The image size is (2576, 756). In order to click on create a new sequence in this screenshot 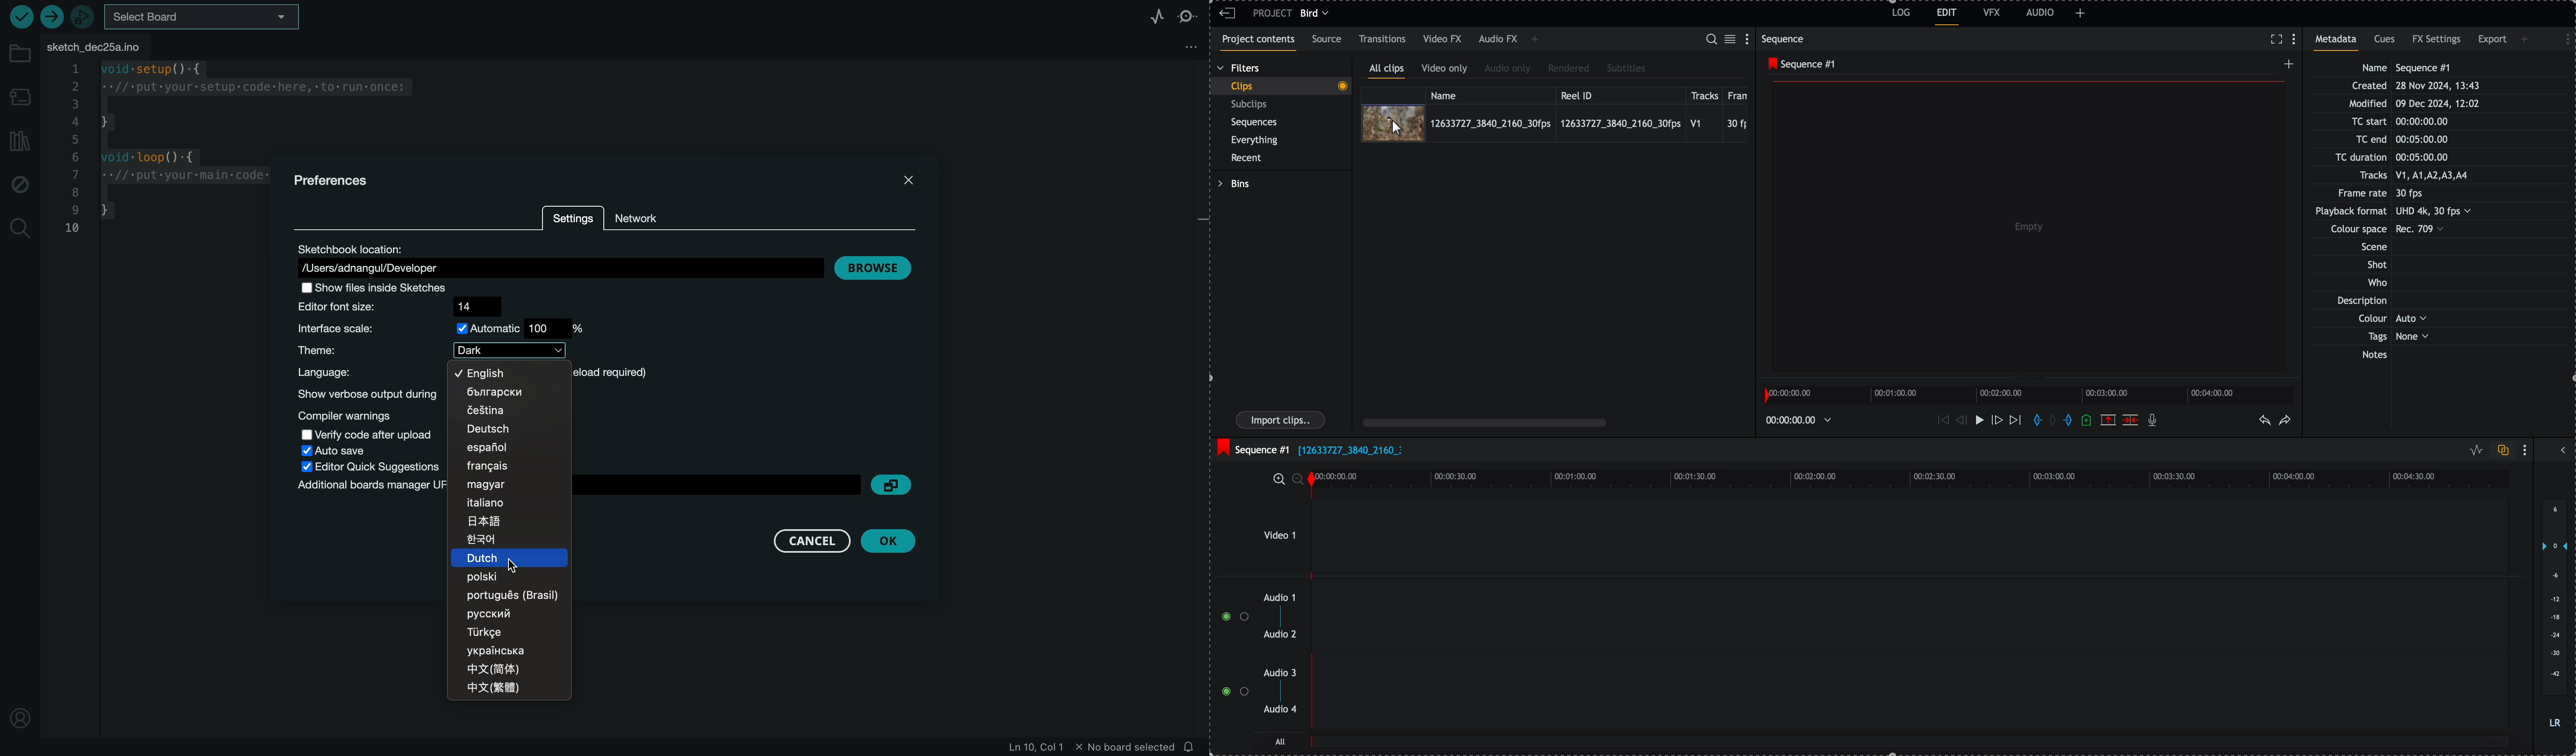, I will do `click(2286, 67)`.